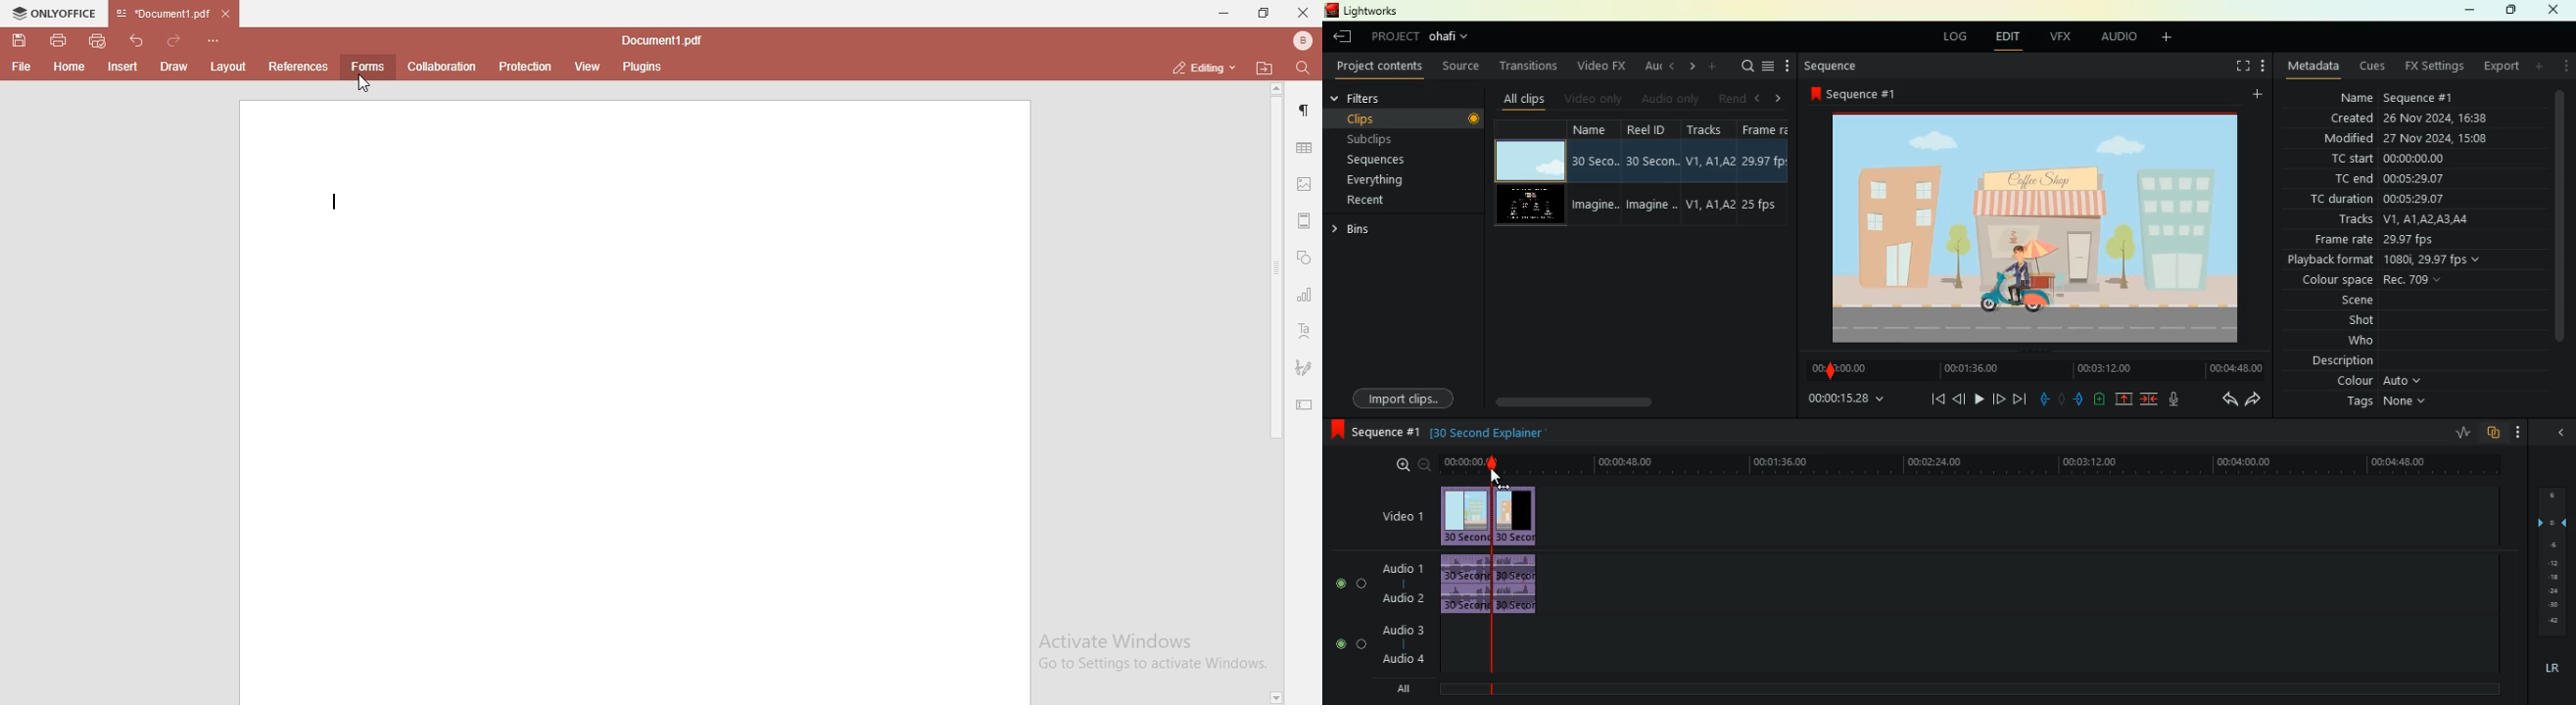 This screenshot has height=728, width=2576. I want to click on margin, so click(1306, 219).